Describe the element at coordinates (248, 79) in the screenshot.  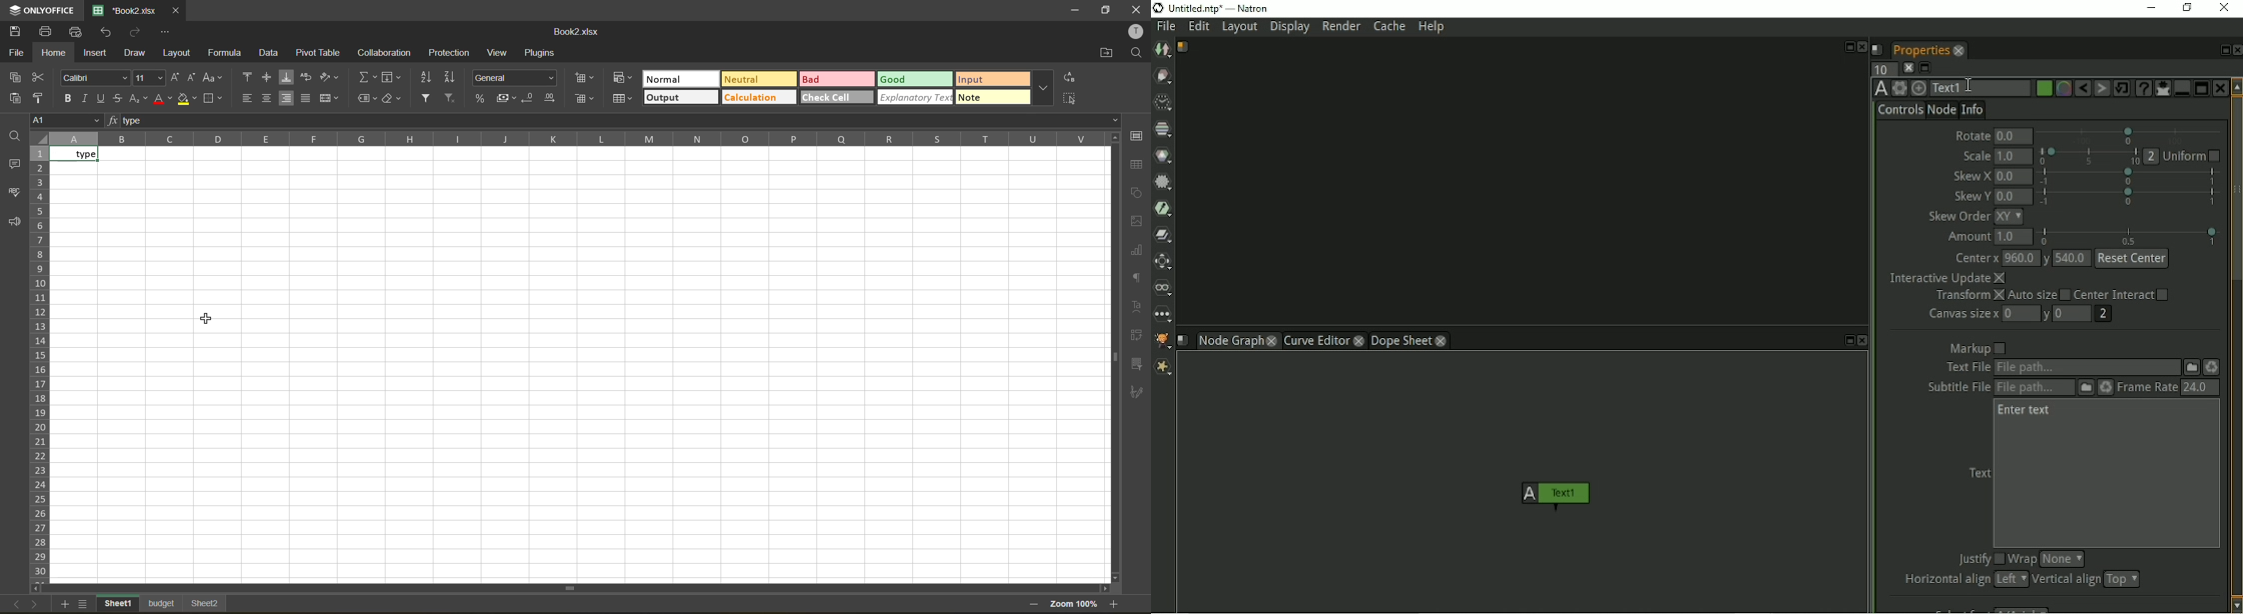
I see `align top` at that location.